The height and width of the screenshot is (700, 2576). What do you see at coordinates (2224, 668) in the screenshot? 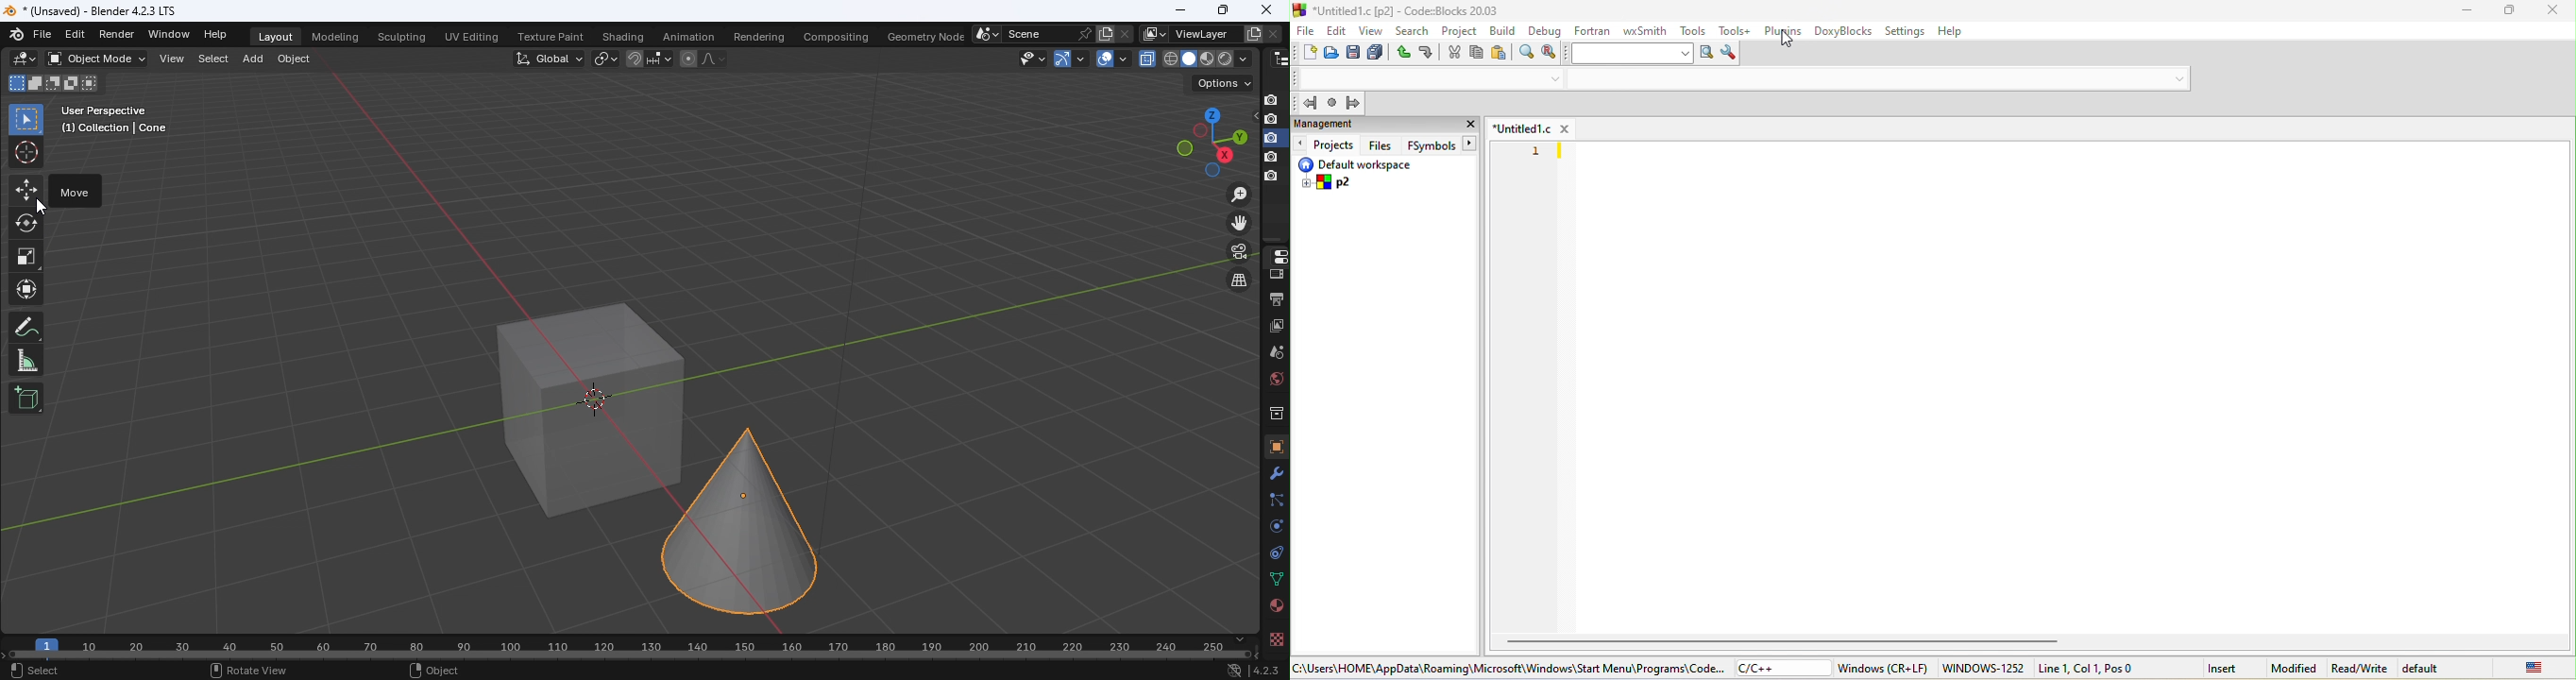
I see `insert` at bounding box center [2224, 668].